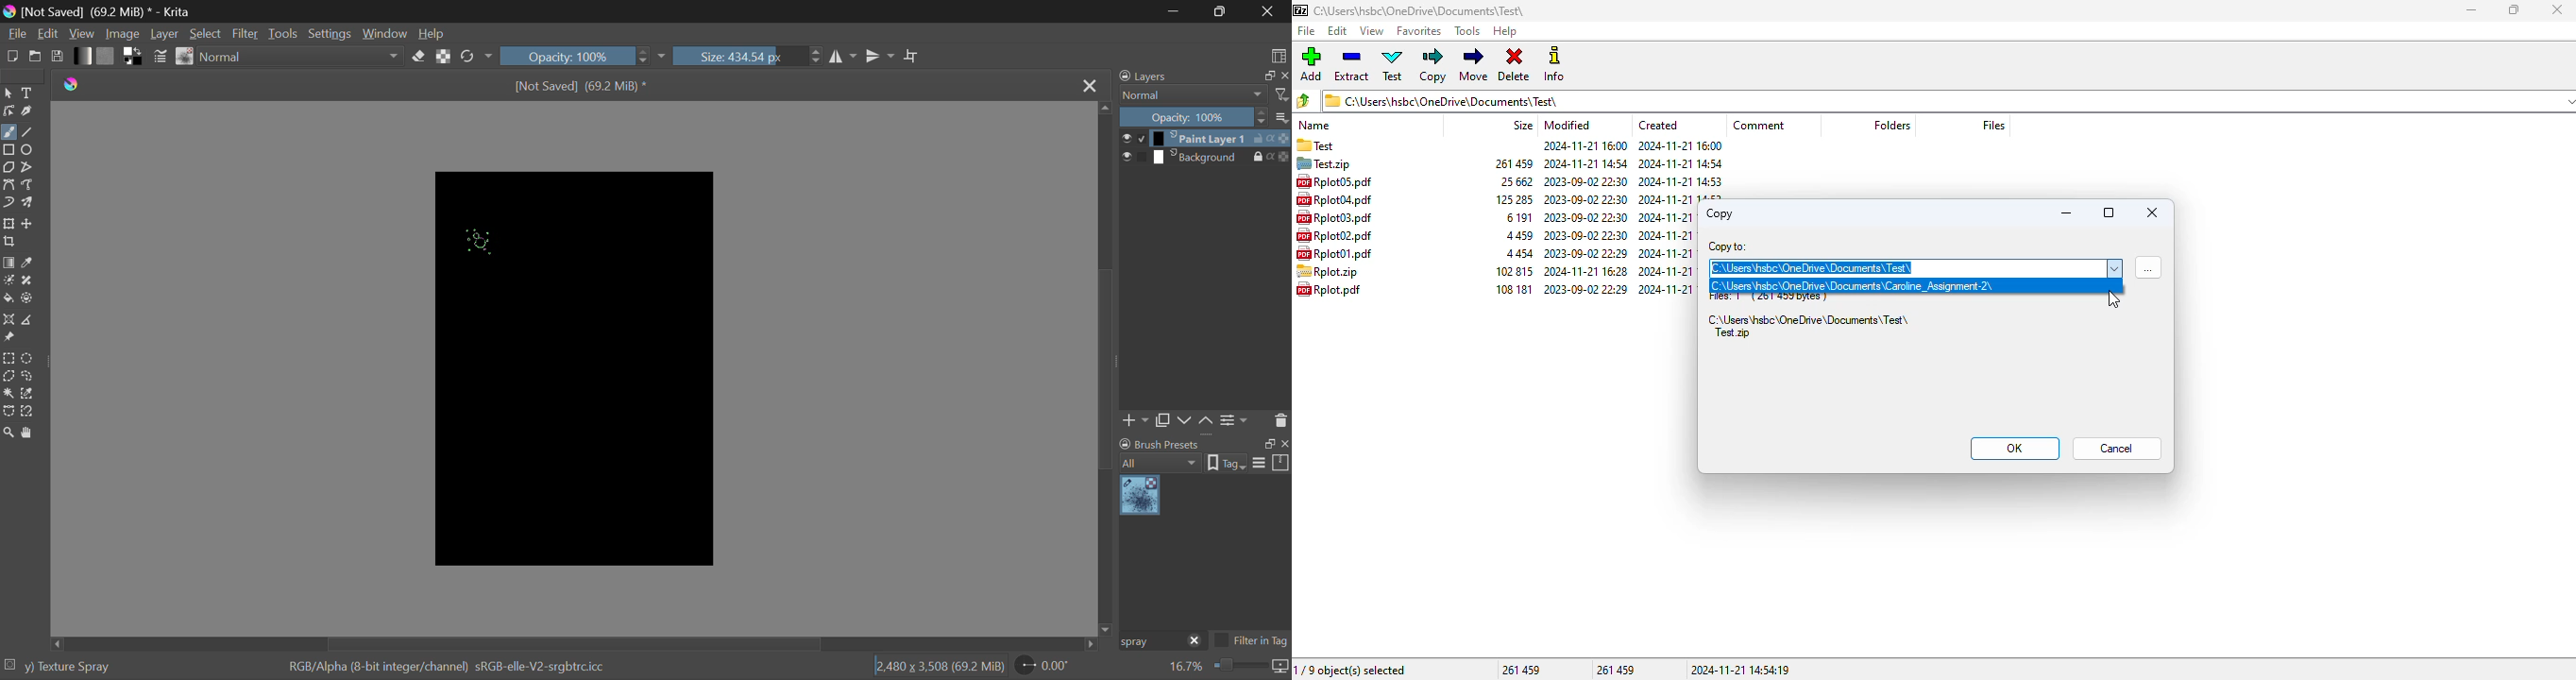 The width and height of the screenshot is (2576, 700). Describe the element at coordinates (940, 666) in the screenshot. I see `12,480 x 3,508 (69.2 MiB)` at that location.